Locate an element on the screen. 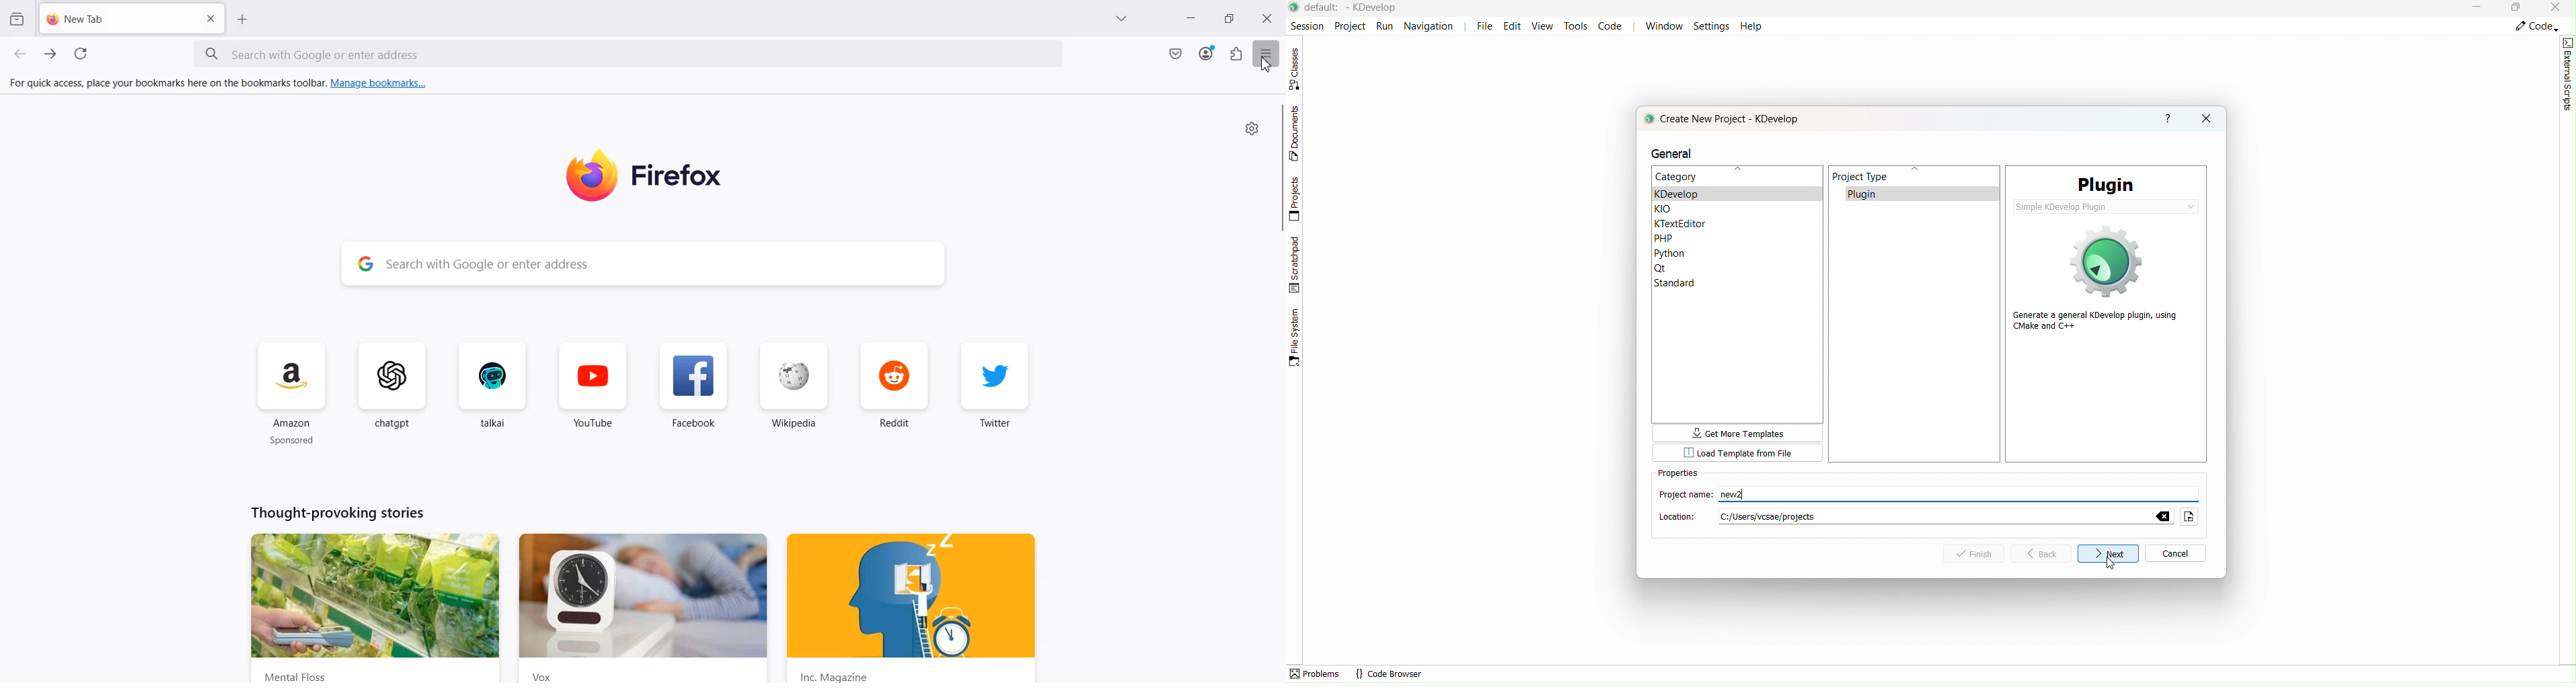 Image resolution: width=2576 pixels, height=700 pixels. Settings is located at coordinates (1712, 26).